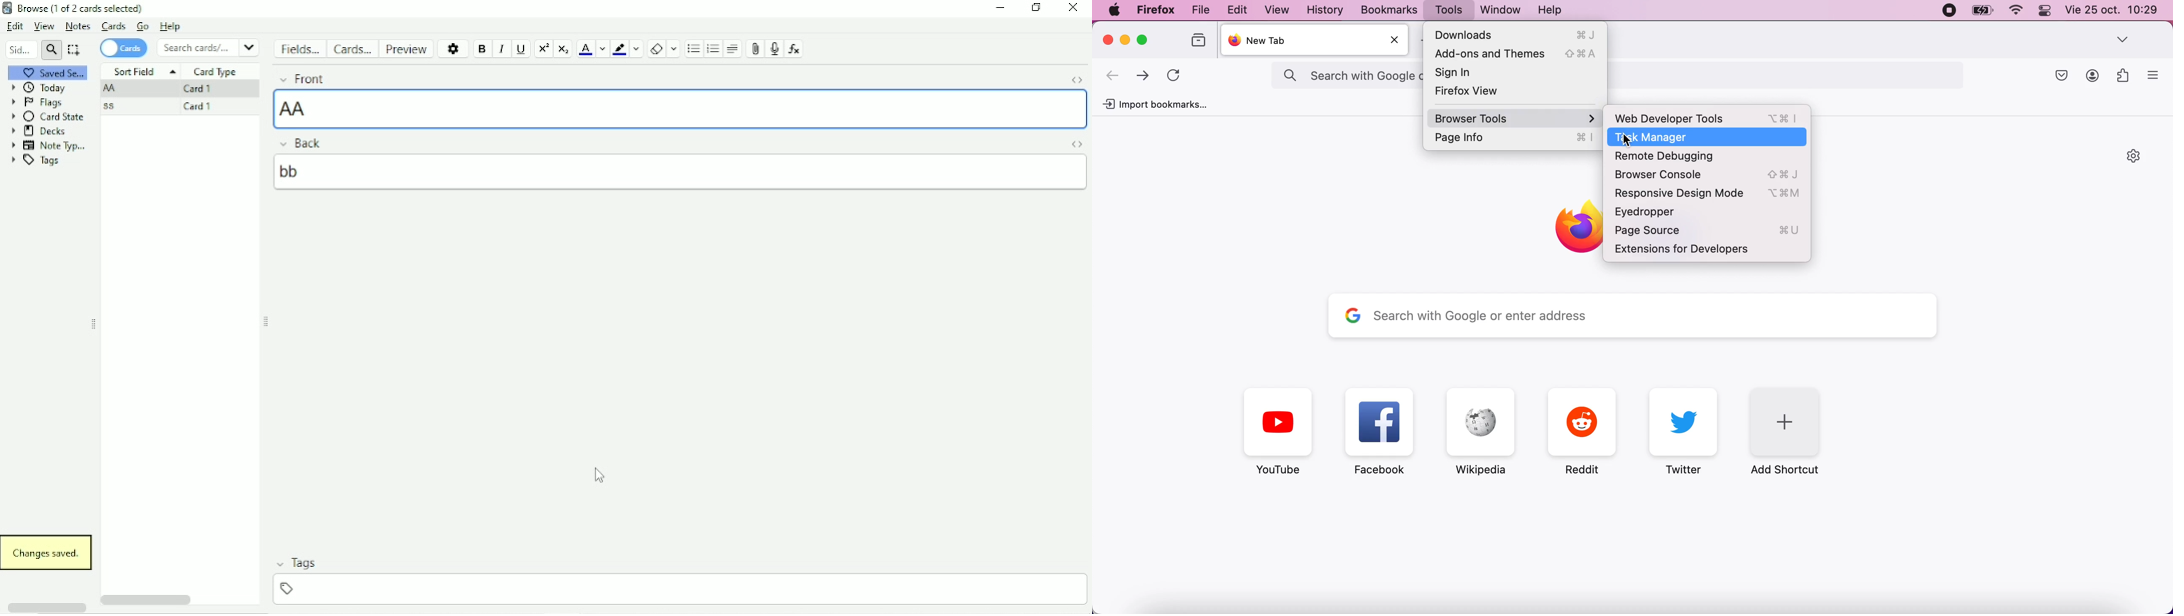 The image size is (2184, 616). What do you see at coordinates (1142, 40) in the screenshot?
I see `Maximize` at bounding box center [1142, 40].